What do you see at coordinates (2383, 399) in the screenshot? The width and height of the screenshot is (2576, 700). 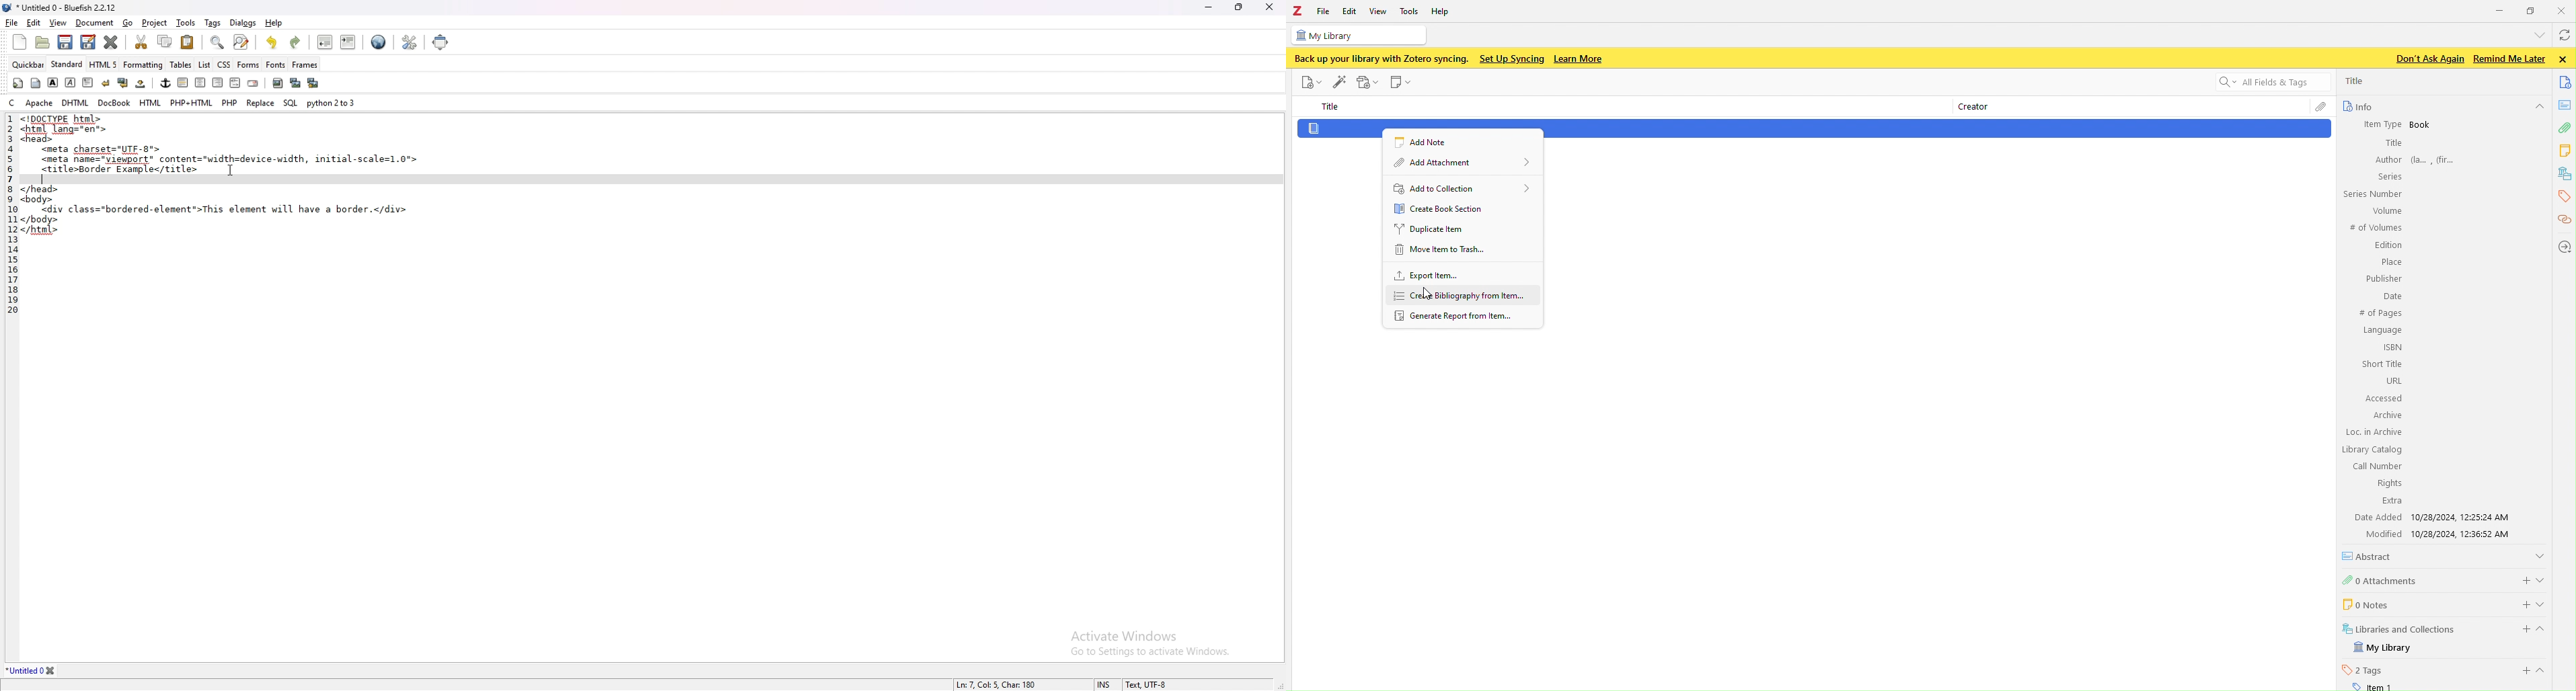 I see `Accessed` at bounding box center [2383, 399].